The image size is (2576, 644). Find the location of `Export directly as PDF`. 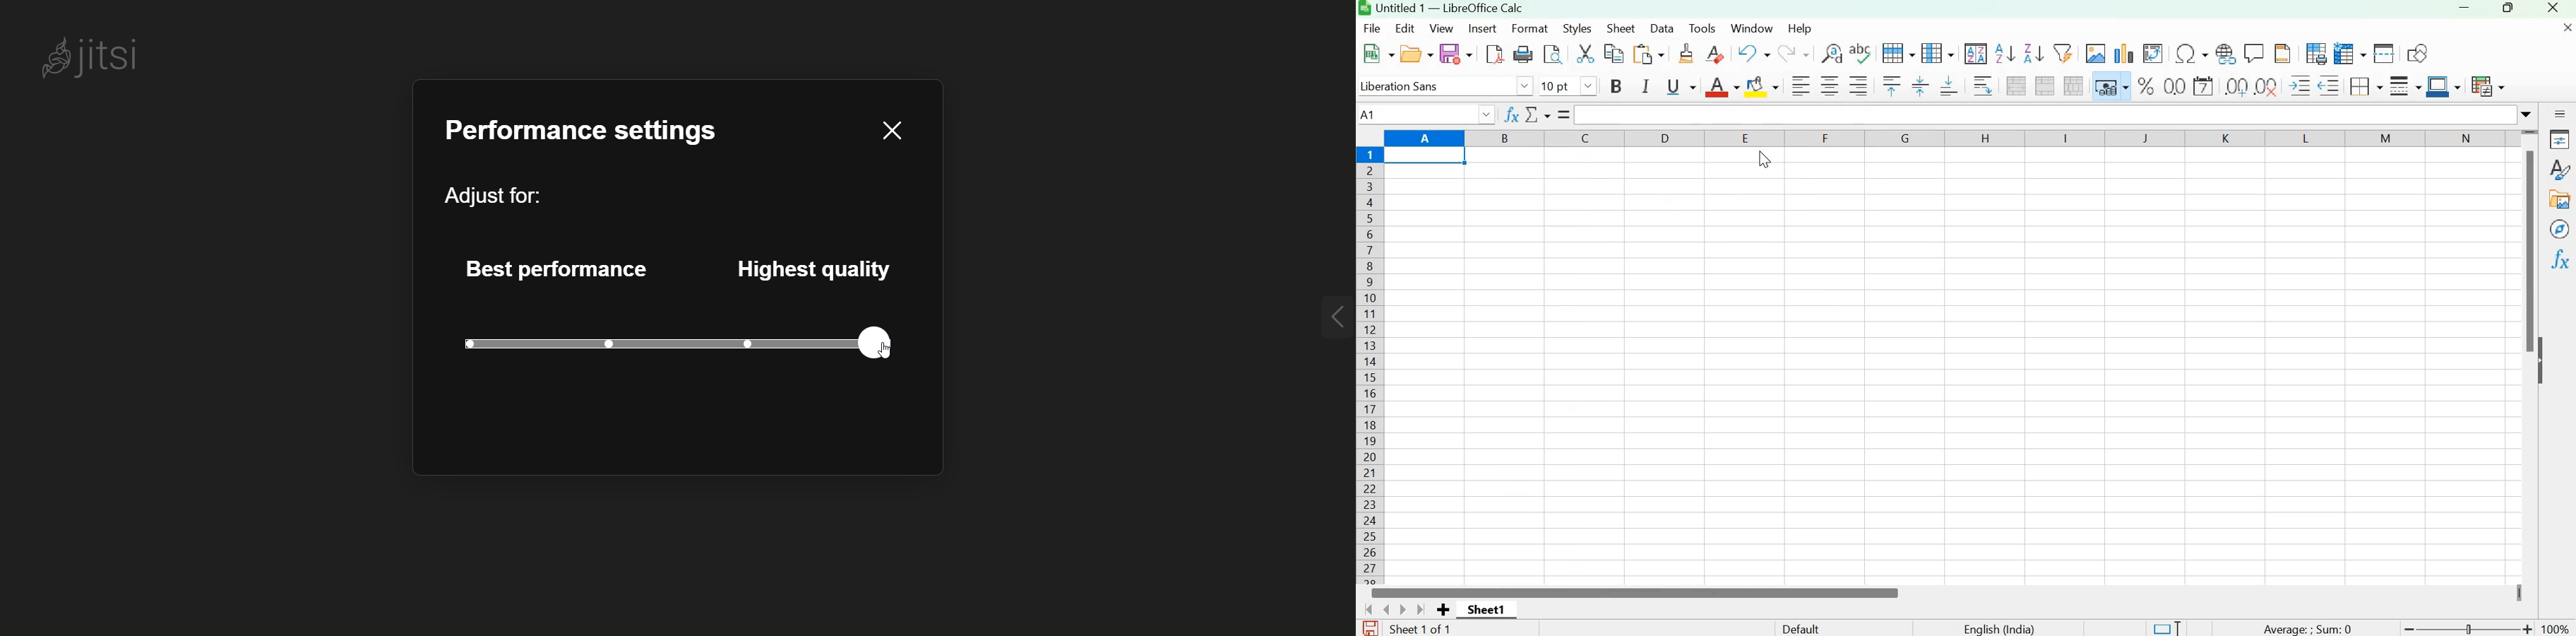

Export directly as PDF is located at coordinates (1496, 55).